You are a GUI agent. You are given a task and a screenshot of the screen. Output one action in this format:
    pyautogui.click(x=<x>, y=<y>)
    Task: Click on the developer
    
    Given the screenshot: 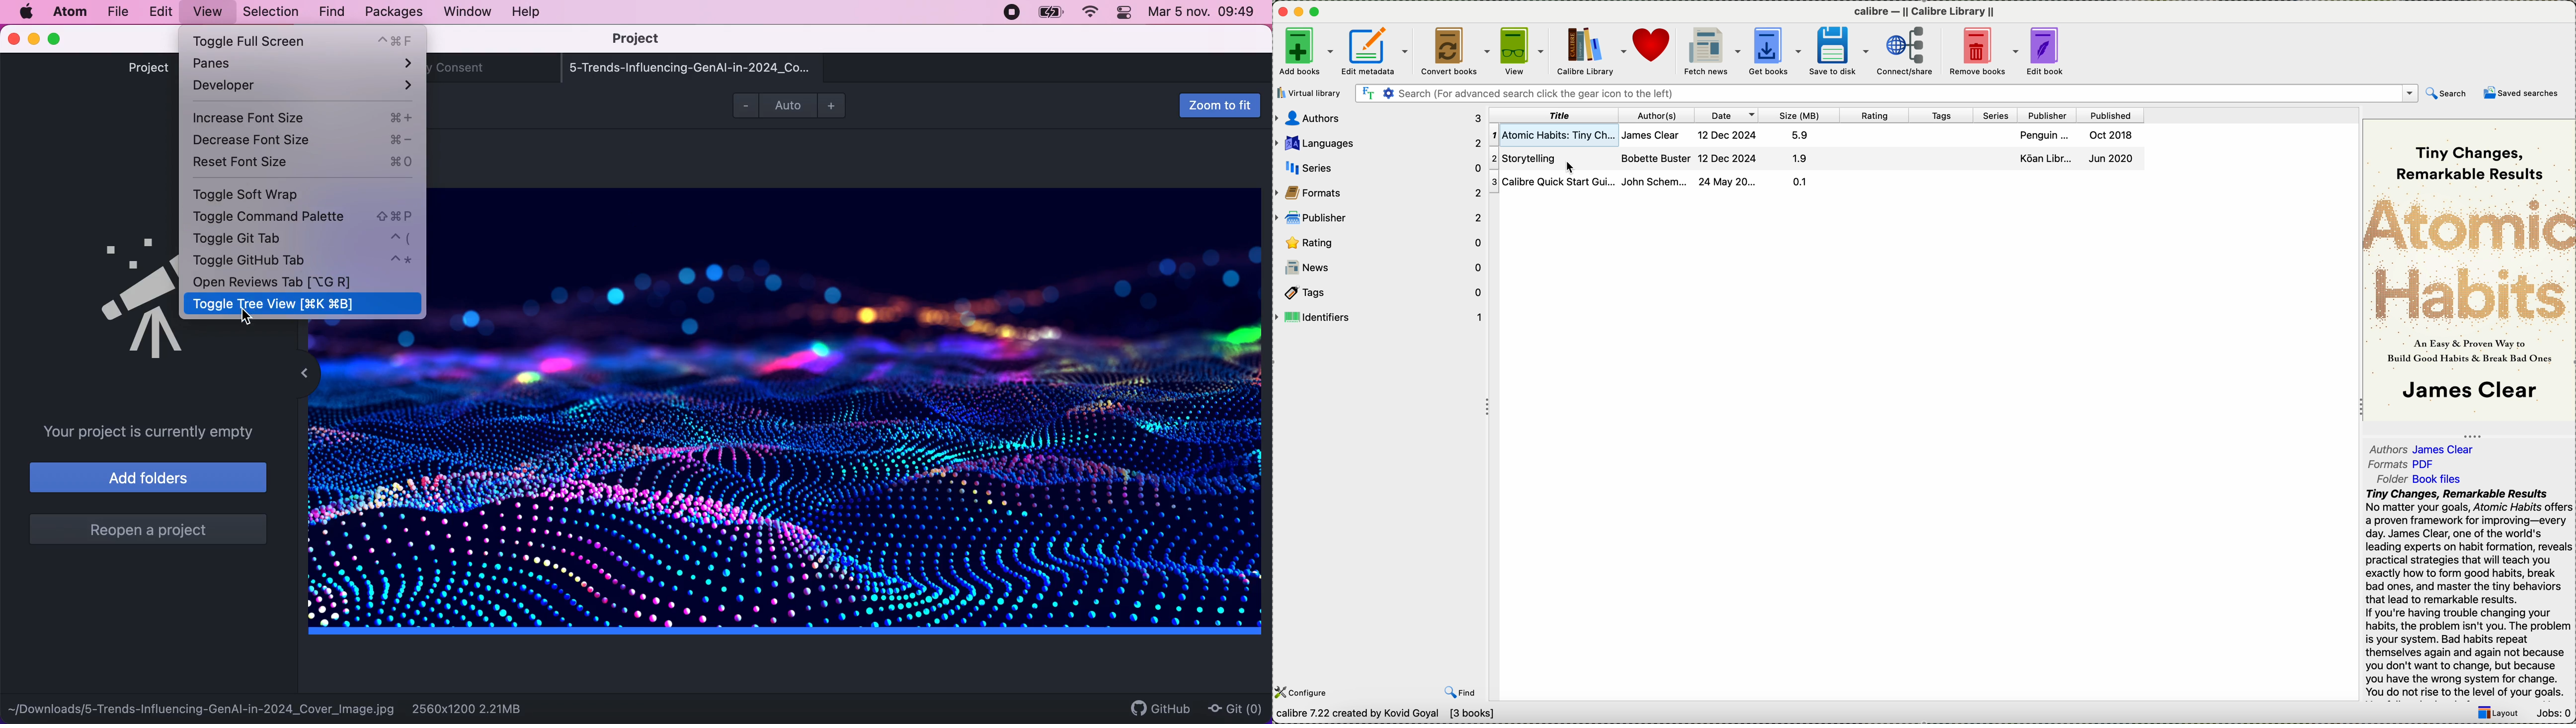 What is the action you would take?
    pyautogui.click(x=307, y=88)
    